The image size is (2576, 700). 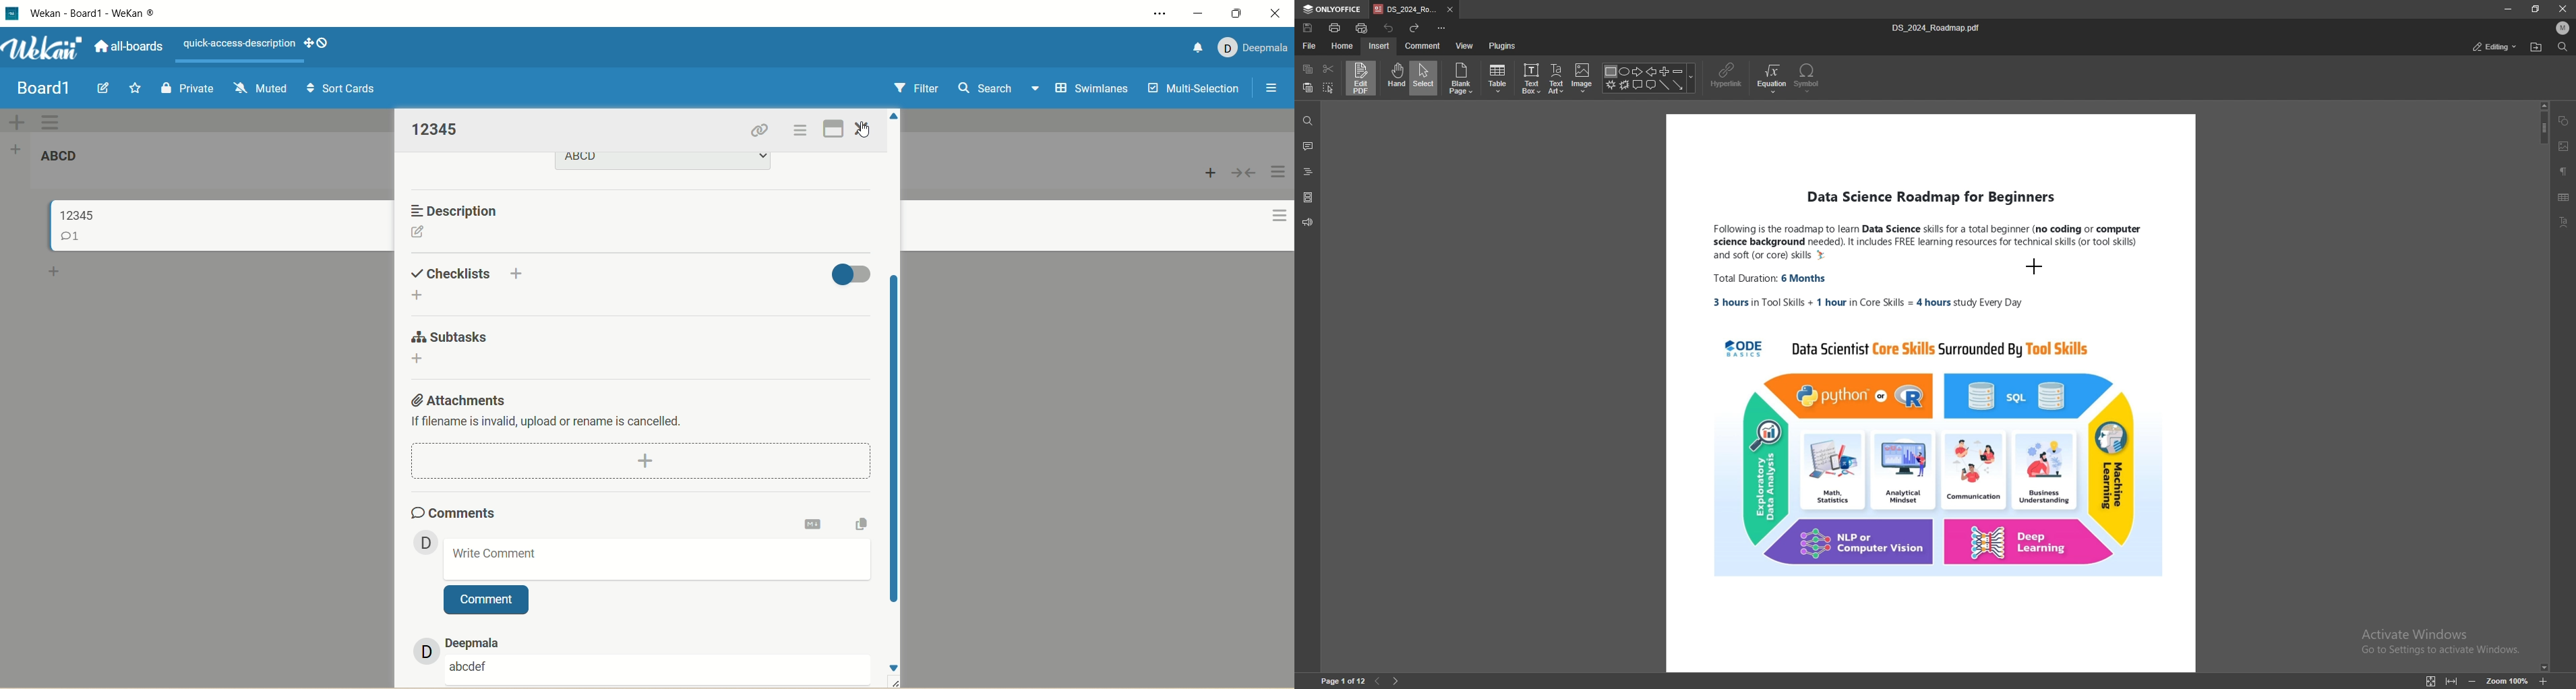 I want to click on wekan, so click(x=44, y=50).